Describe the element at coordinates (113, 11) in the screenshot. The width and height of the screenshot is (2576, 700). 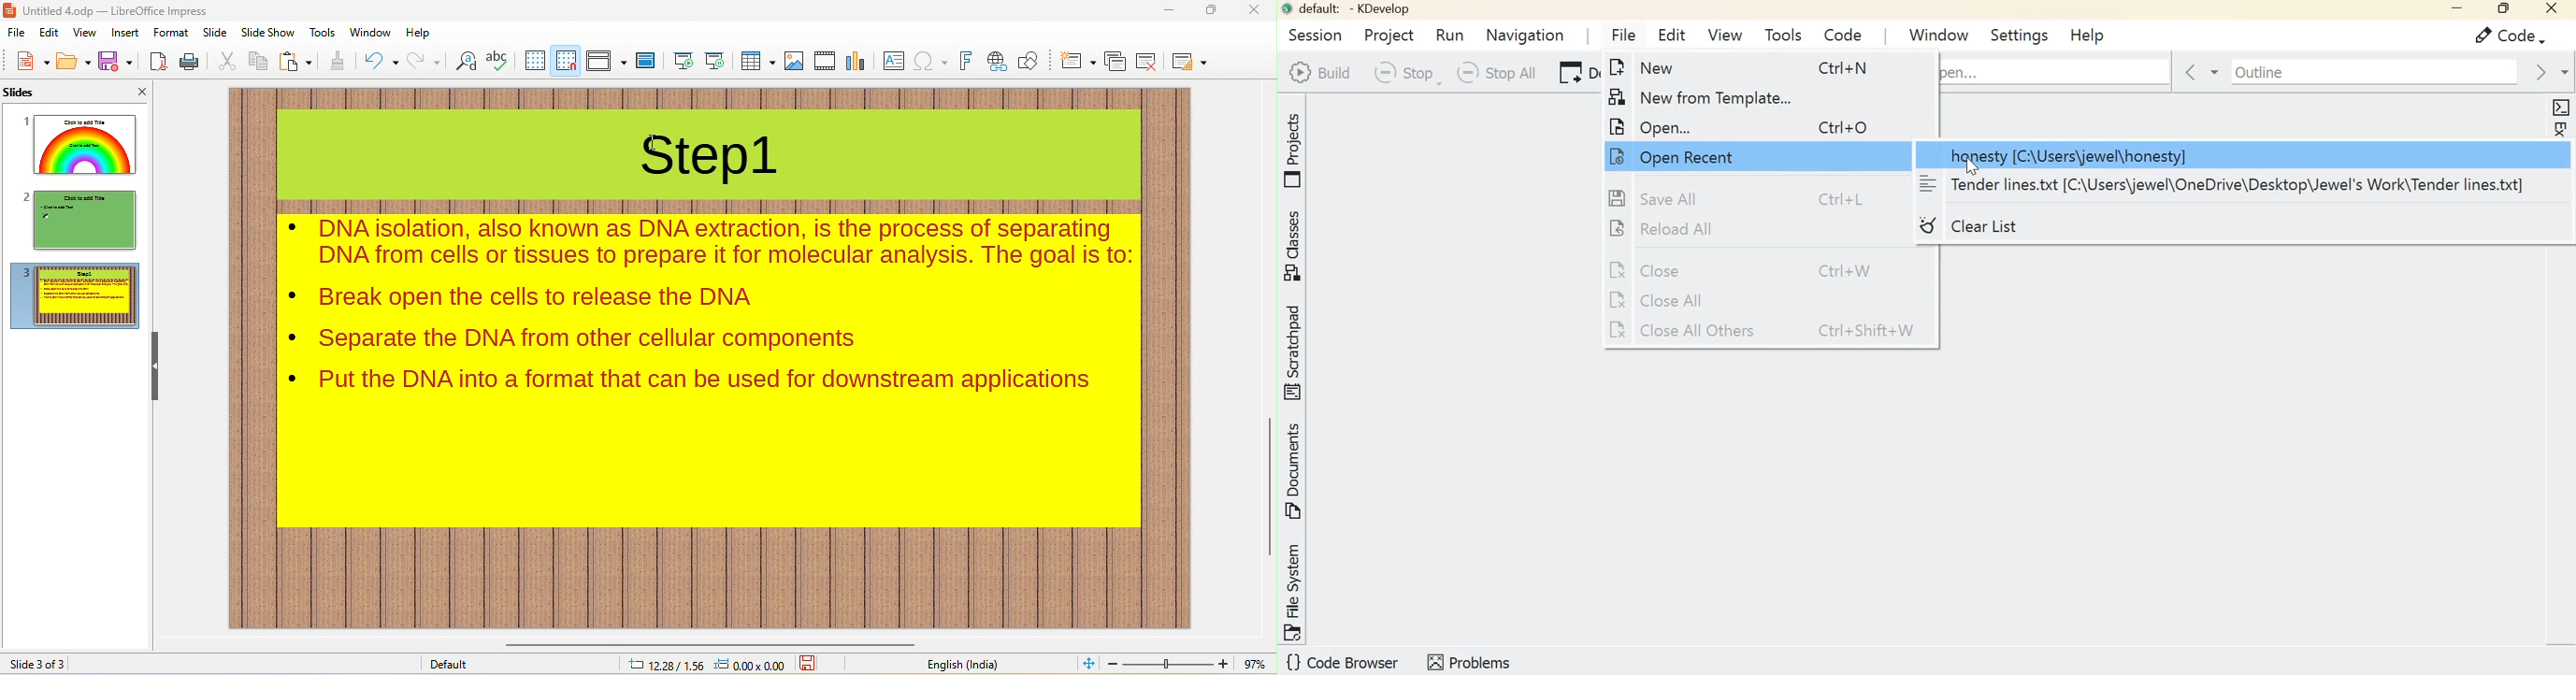
I see `title` at that location.